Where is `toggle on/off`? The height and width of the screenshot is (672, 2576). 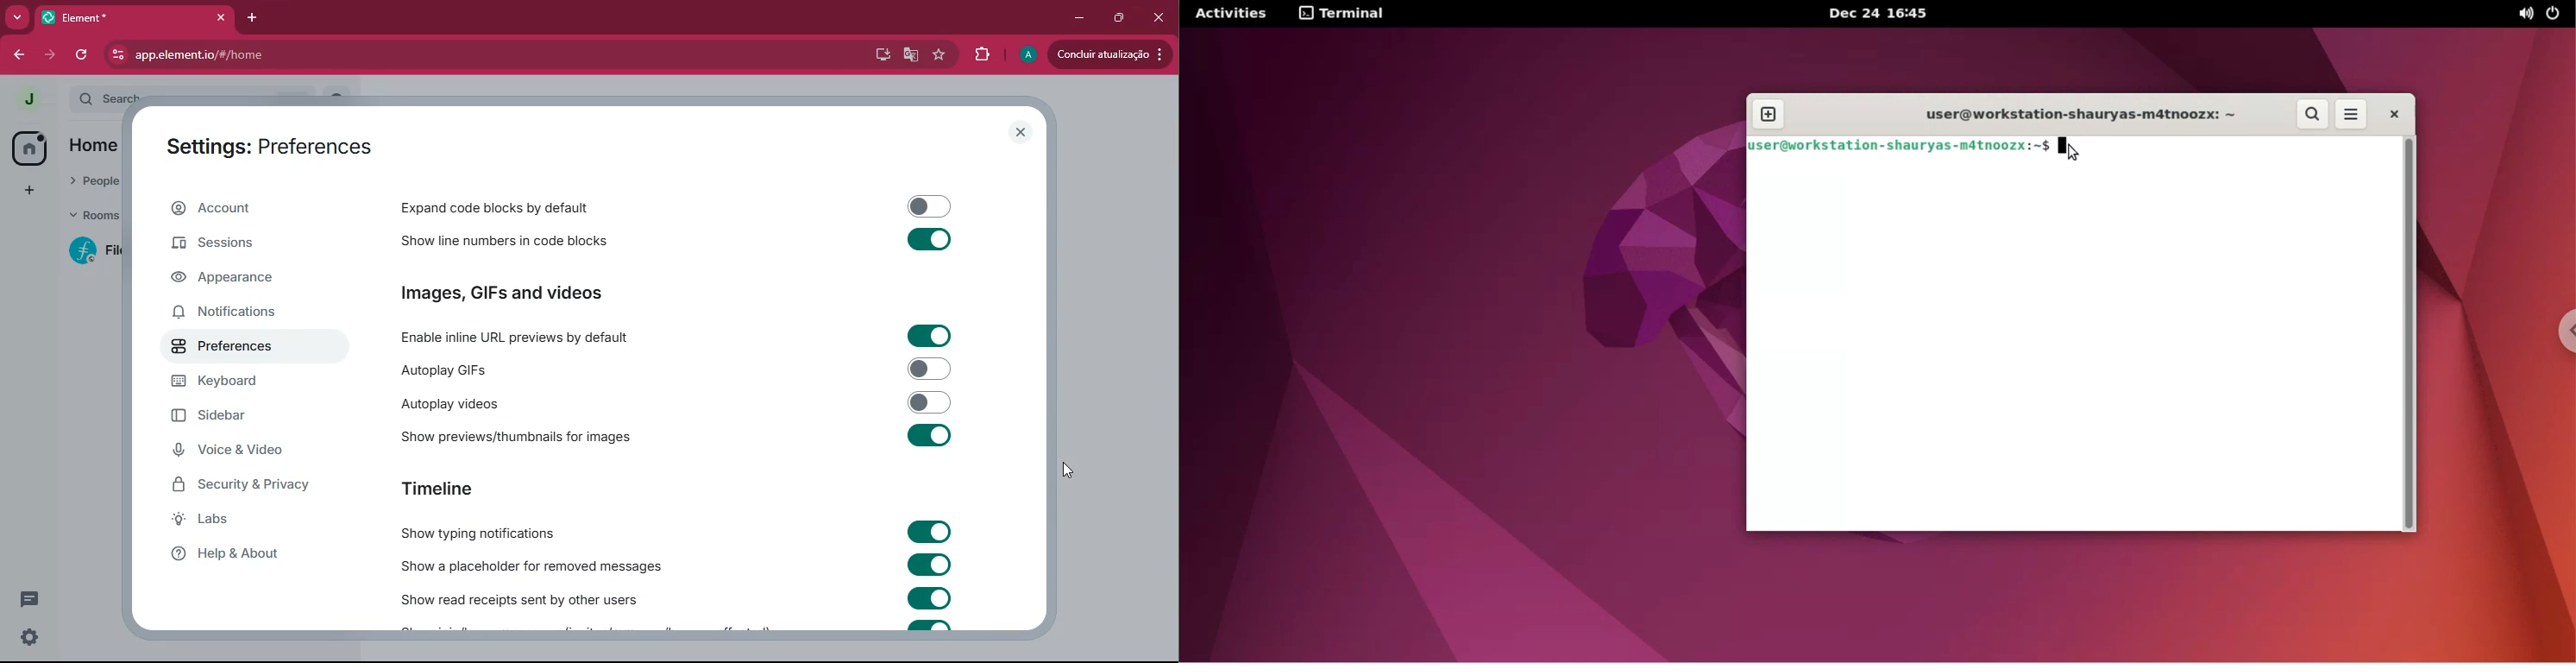 toggle on/off is located at coordinates (929, 565).